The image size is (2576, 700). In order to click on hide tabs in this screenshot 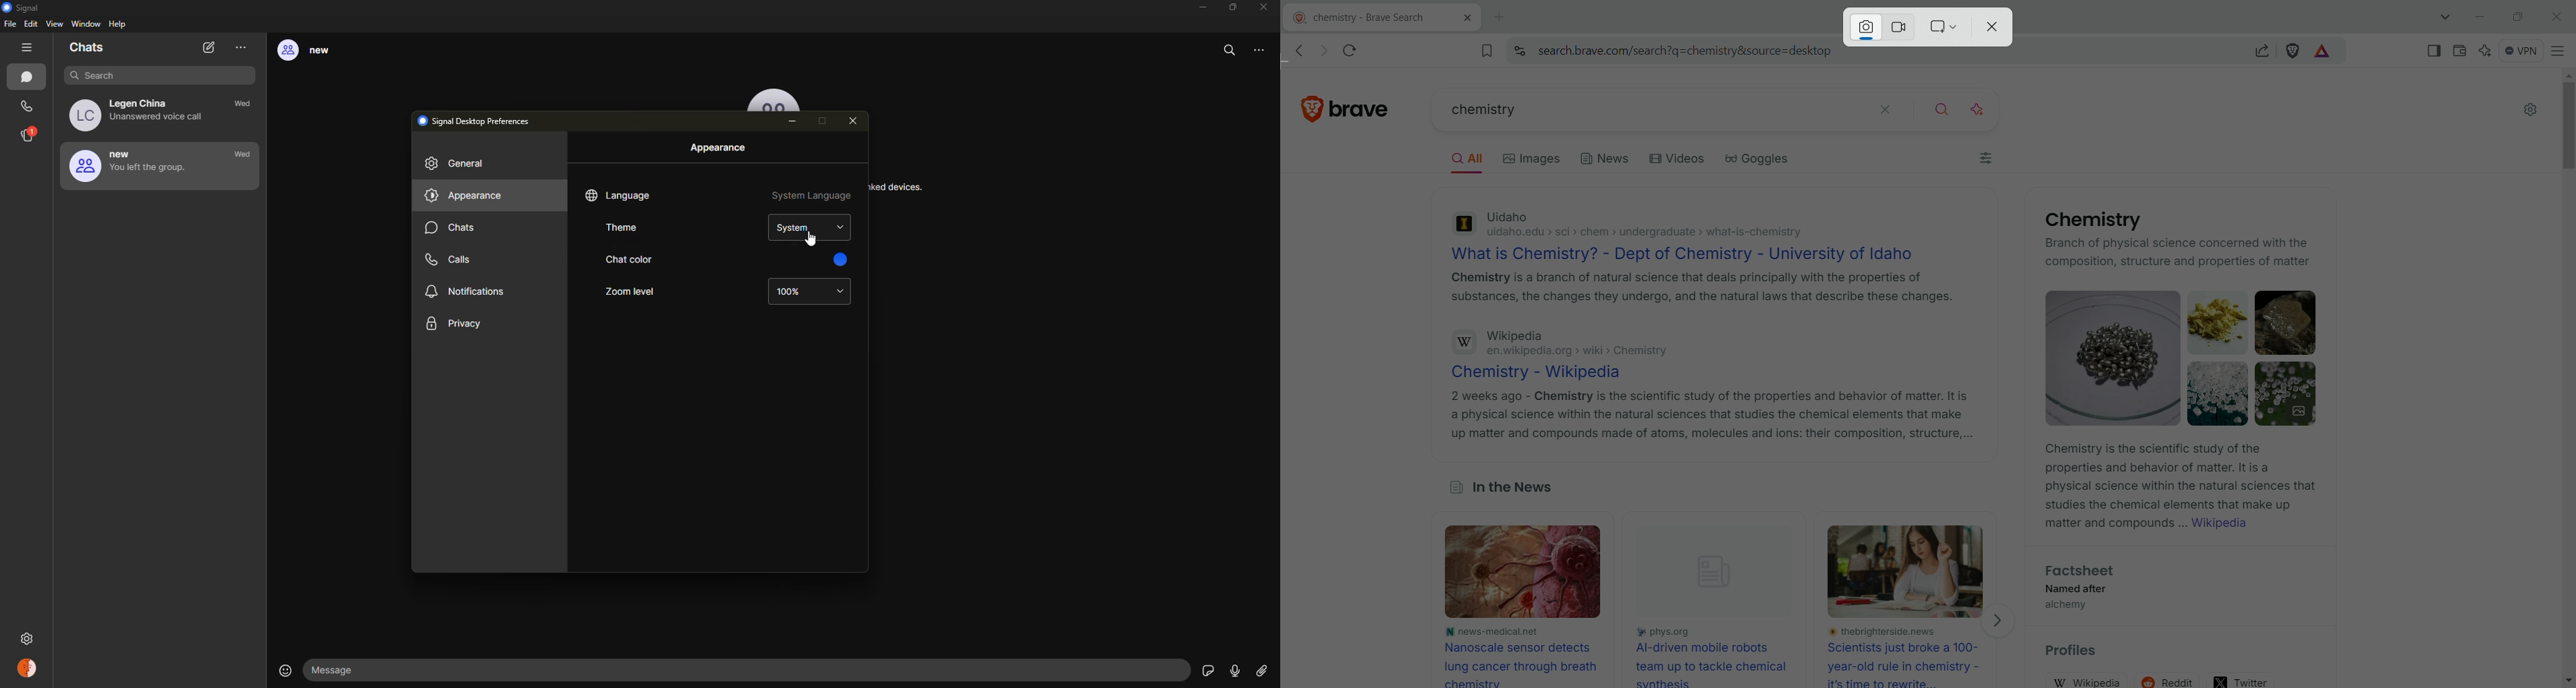, I will do `click(29, 48)`.